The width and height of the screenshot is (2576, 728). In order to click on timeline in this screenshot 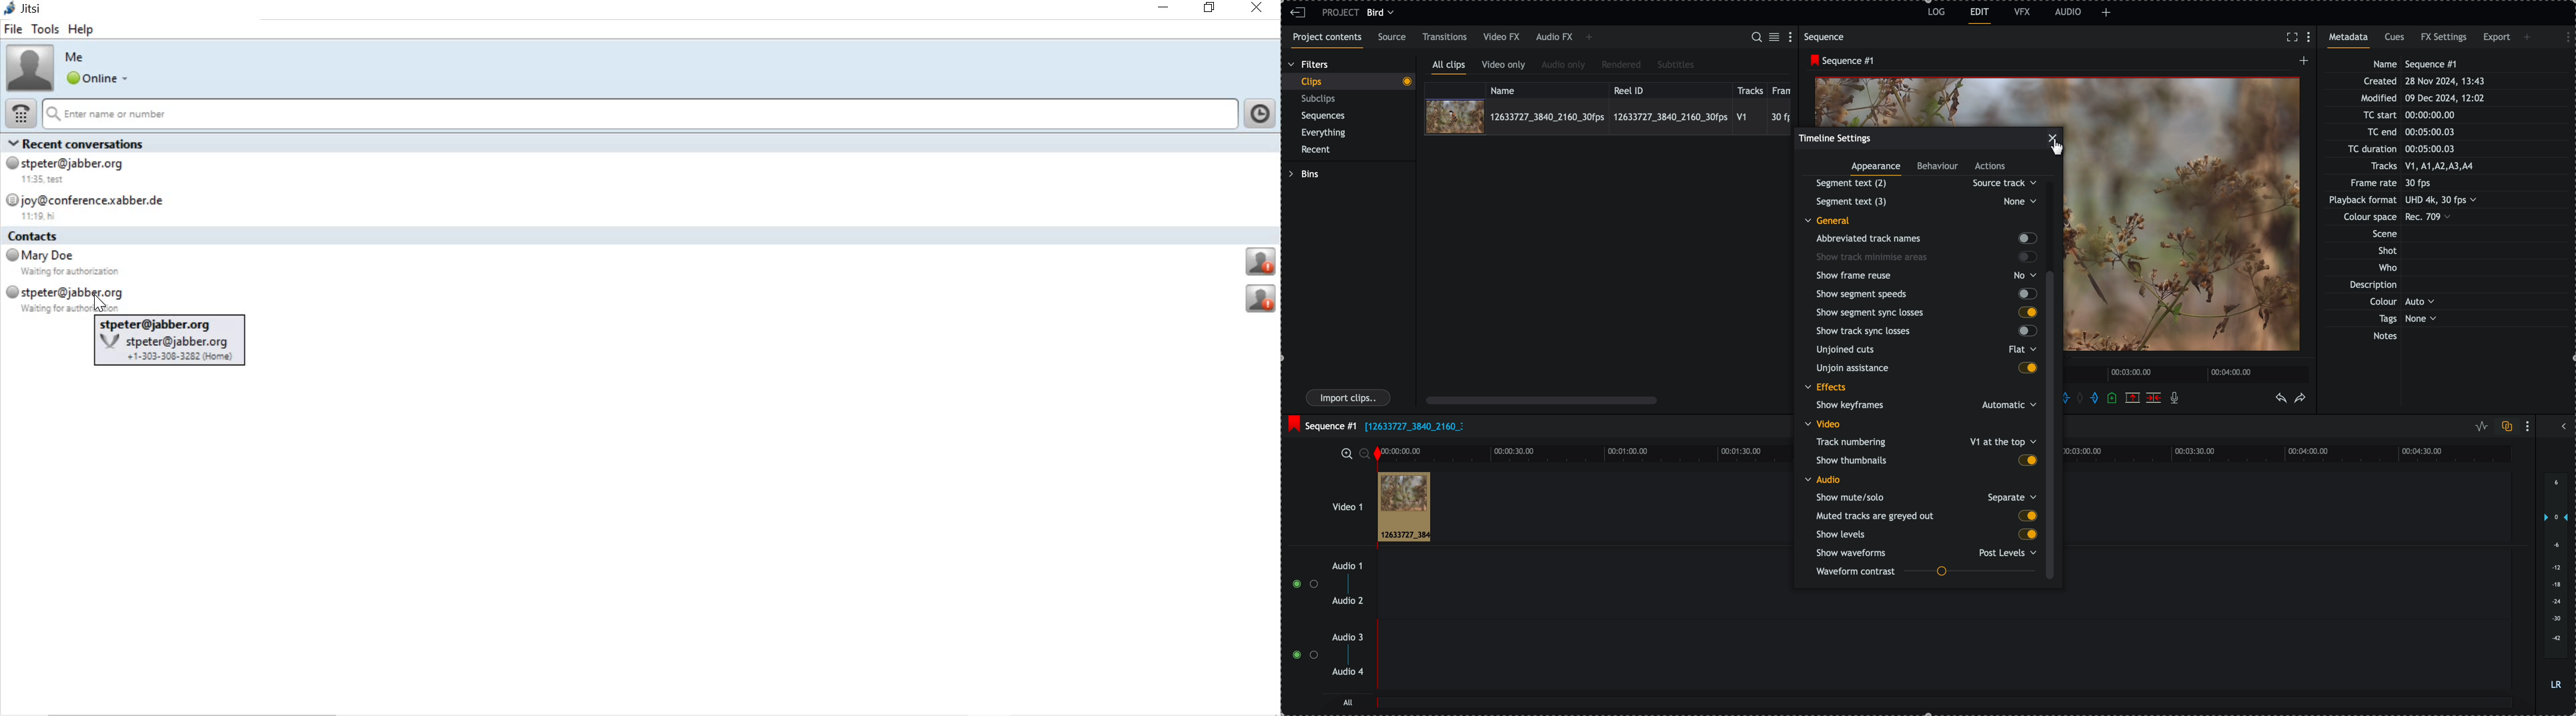, I will do `click(2188, 373)`.